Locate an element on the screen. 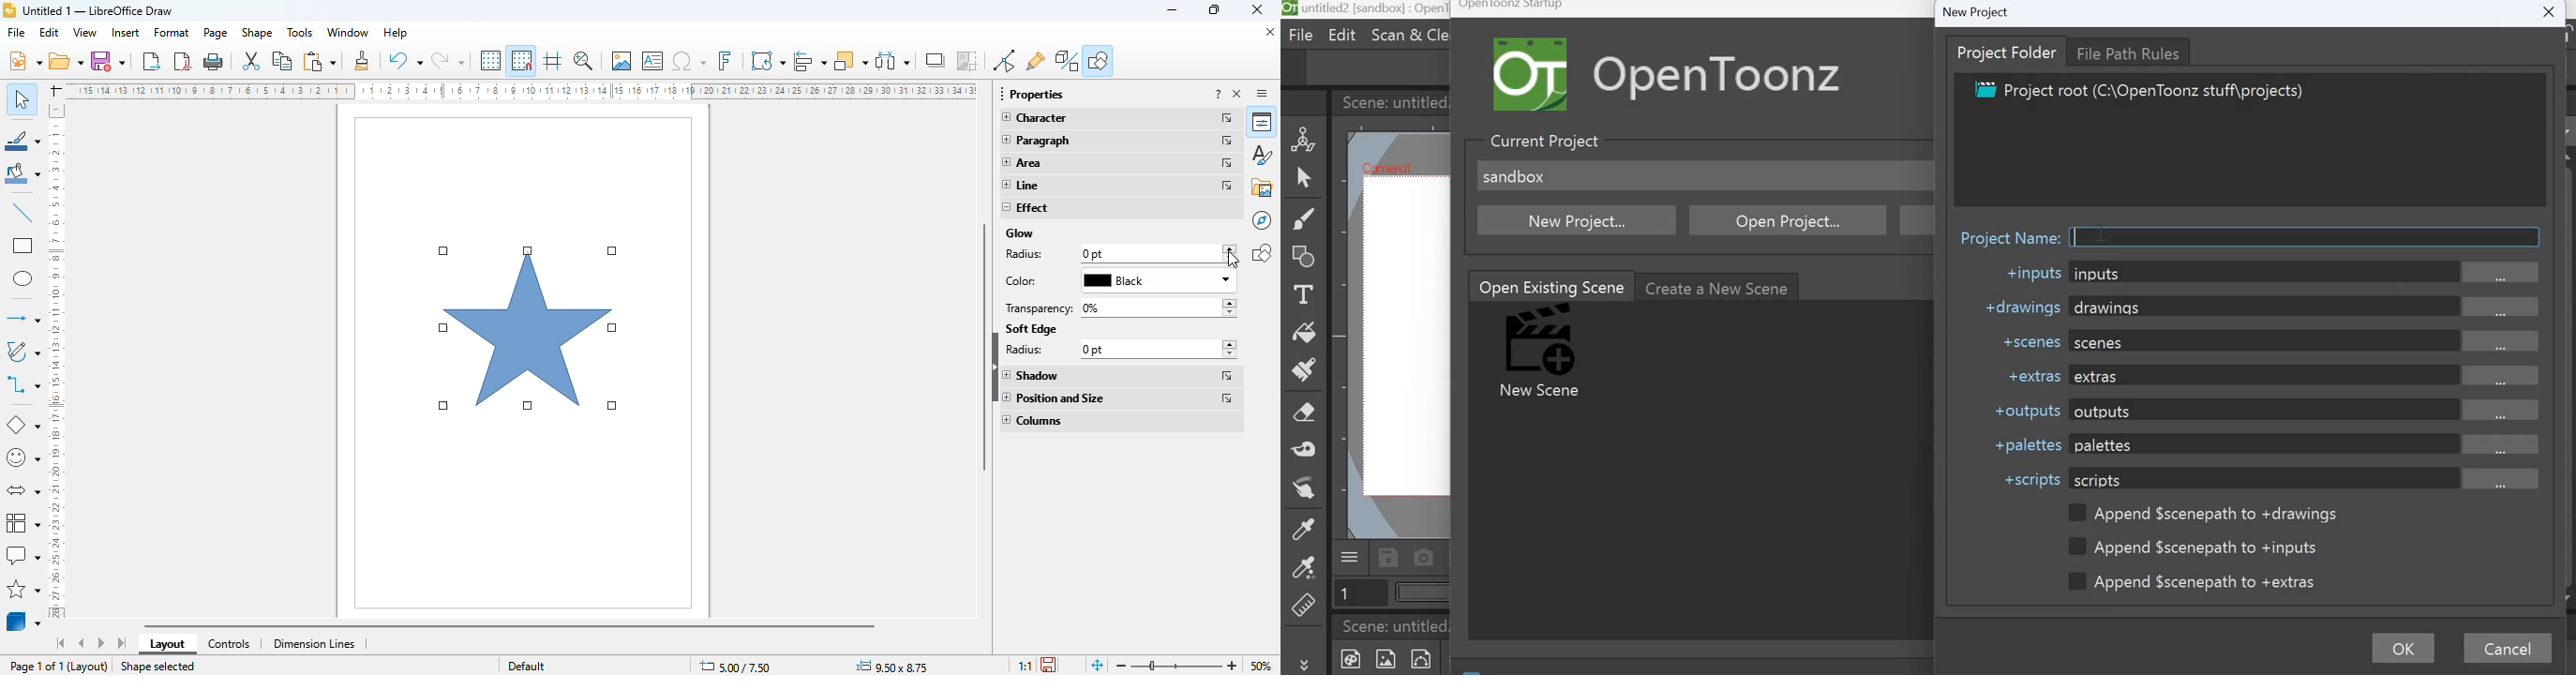 The width and height of the screenshot is (2576, 700). Selection Tool is located at coordinates (1303, 178).